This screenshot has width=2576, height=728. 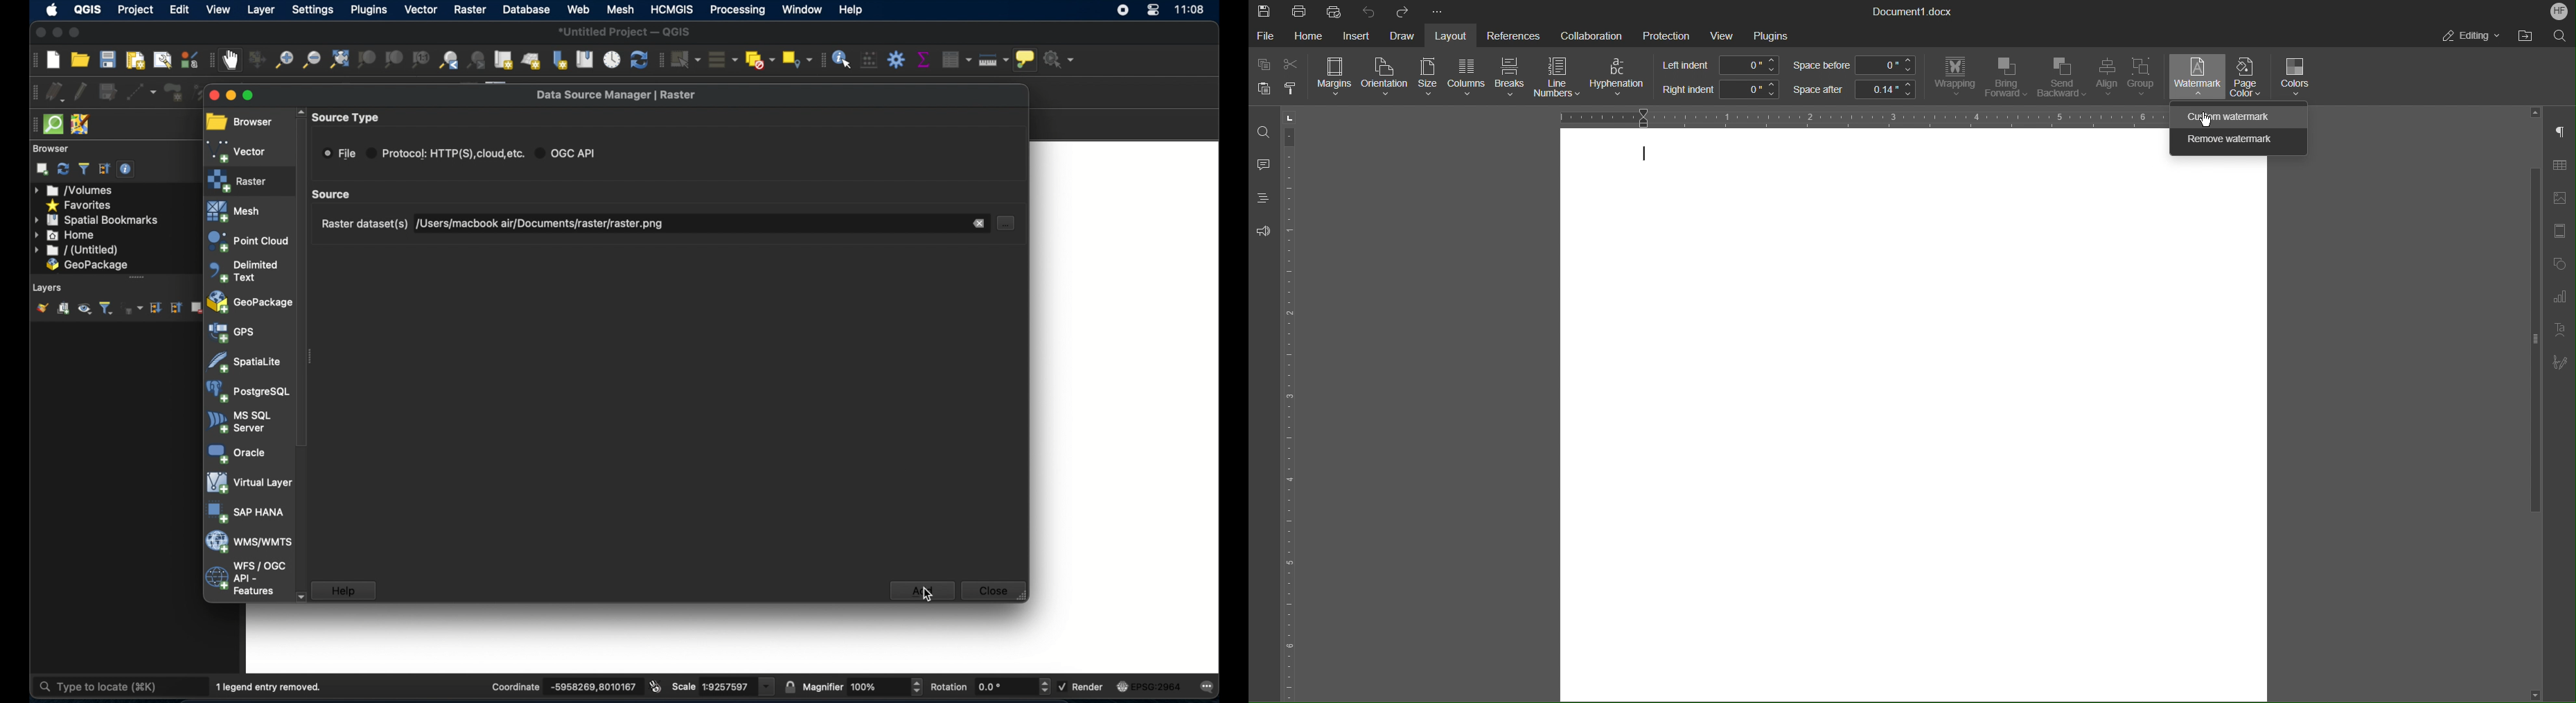 I want to click on Signature, so click(x=2560, y=363).